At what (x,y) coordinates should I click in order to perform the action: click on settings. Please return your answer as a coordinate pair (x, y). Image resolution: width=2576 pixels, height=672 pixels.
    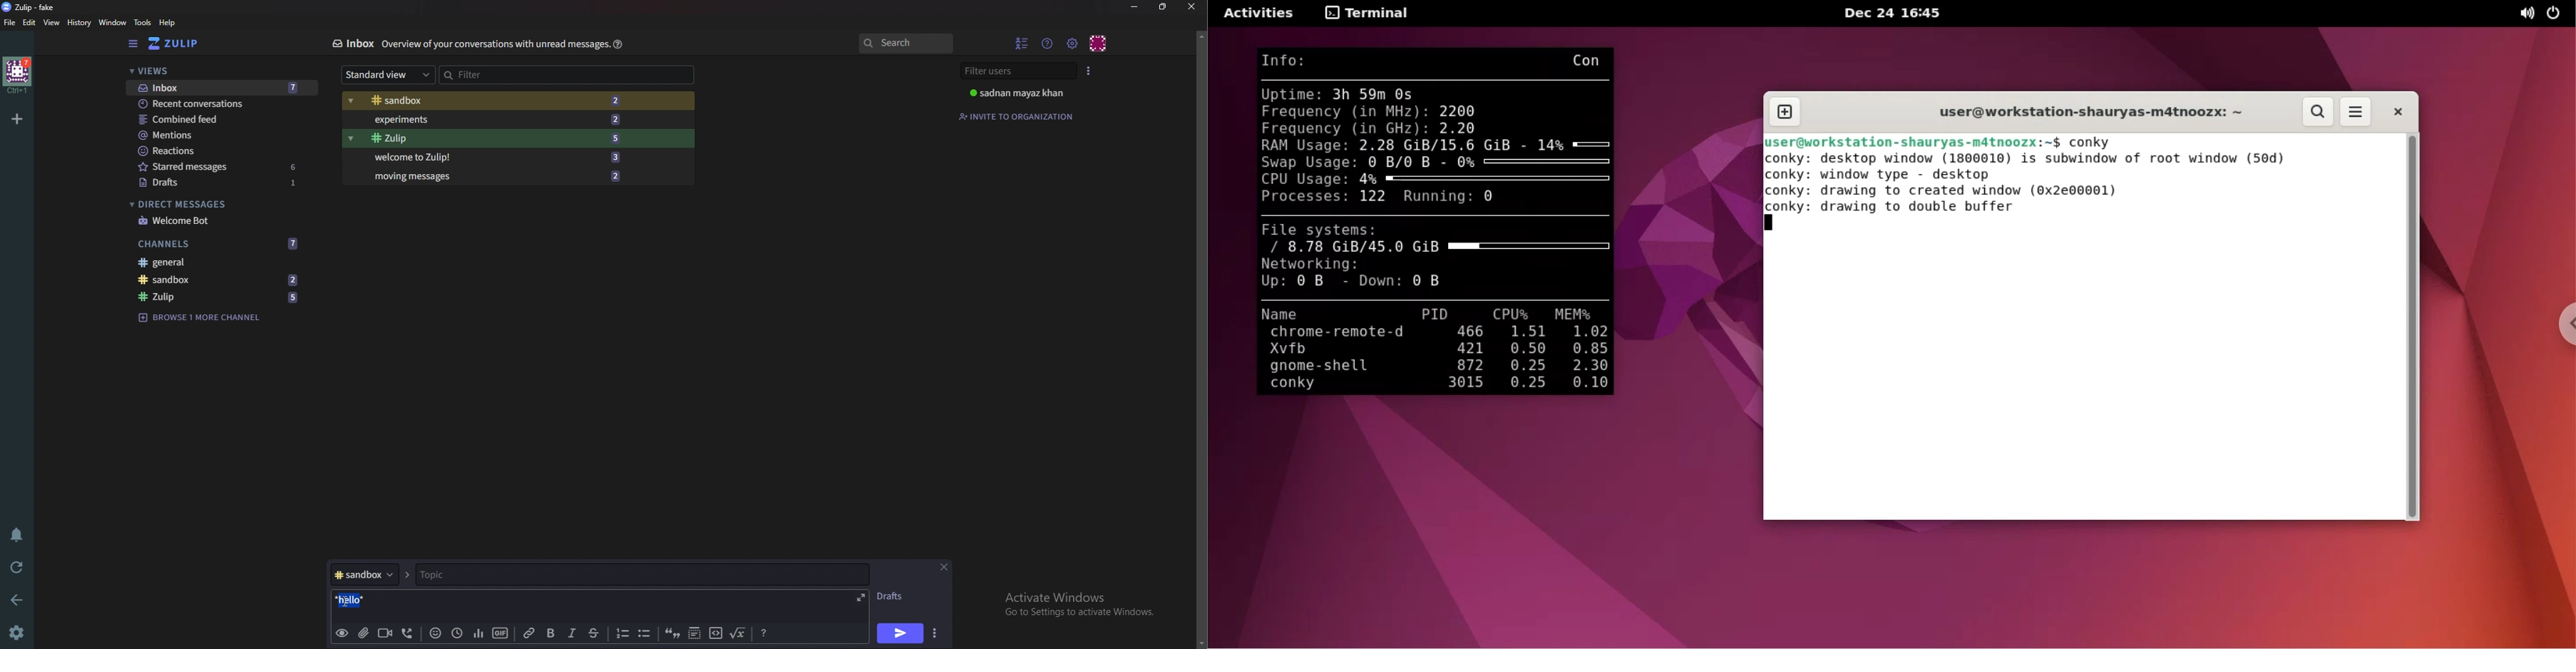
    Looking at the image, I should click on (18, 633).